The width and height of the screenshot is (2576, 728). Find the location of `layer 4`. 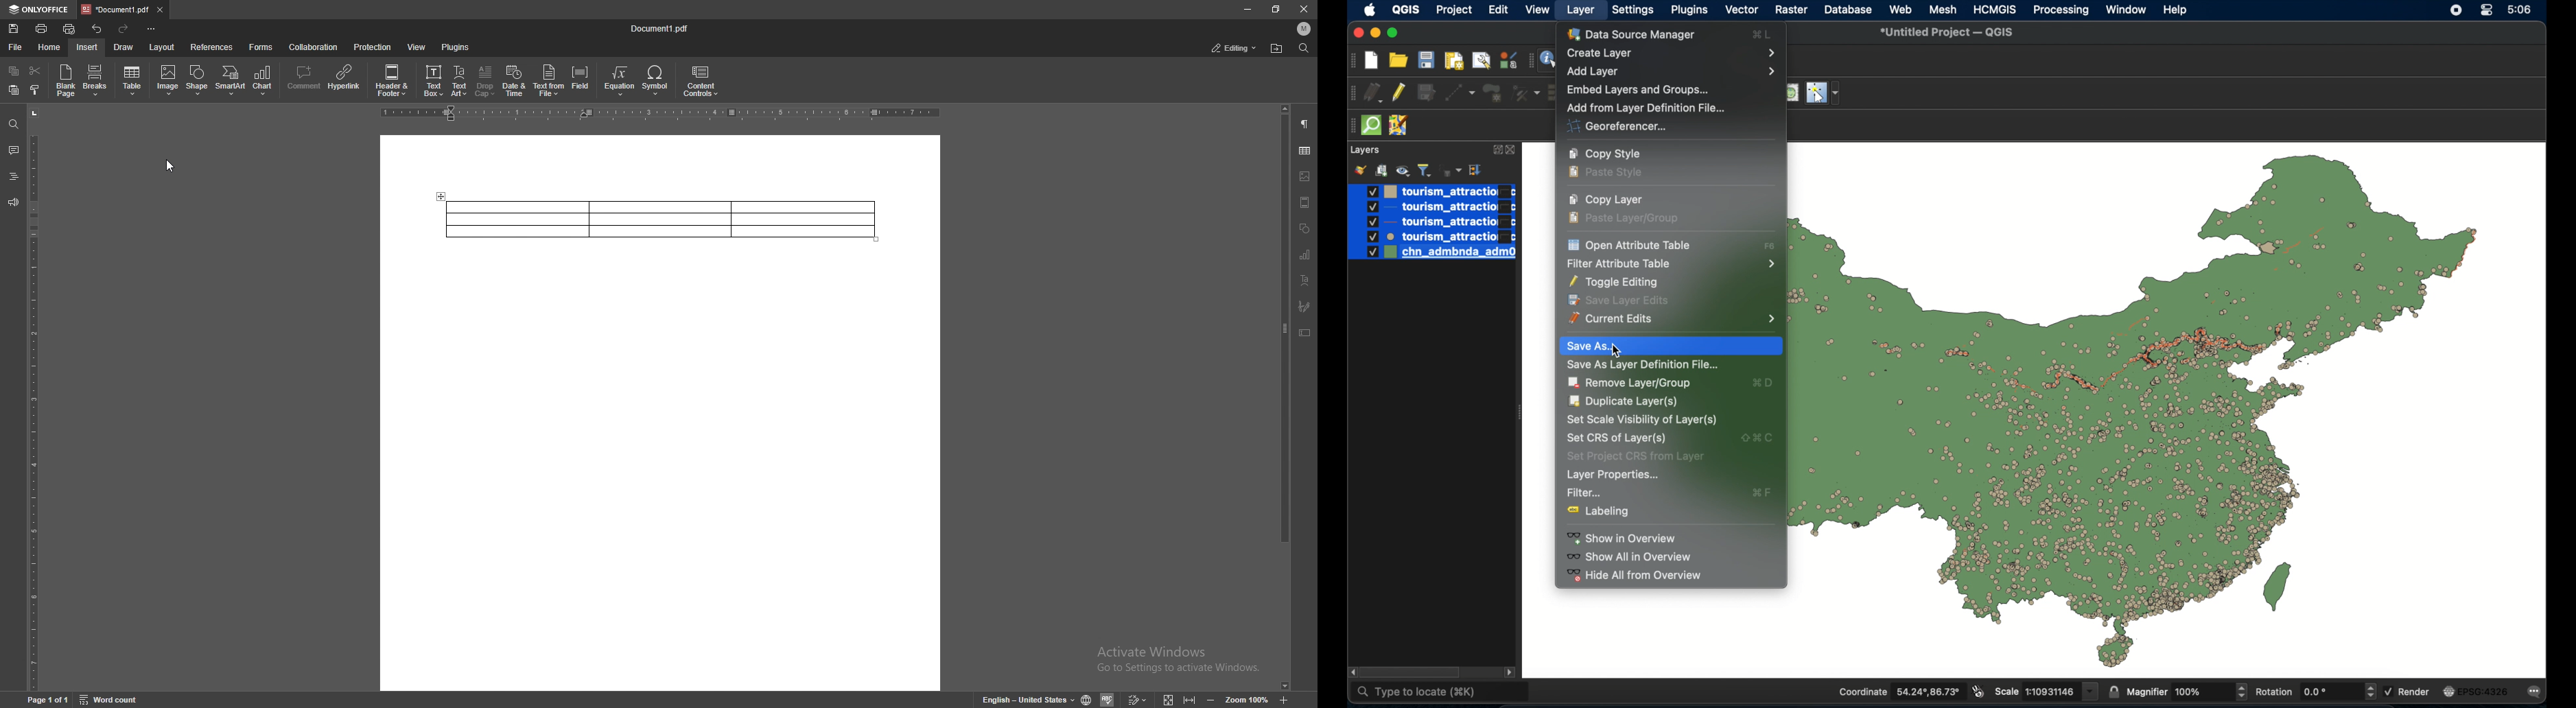

layer 4 is located at coordinates (1433, 237).